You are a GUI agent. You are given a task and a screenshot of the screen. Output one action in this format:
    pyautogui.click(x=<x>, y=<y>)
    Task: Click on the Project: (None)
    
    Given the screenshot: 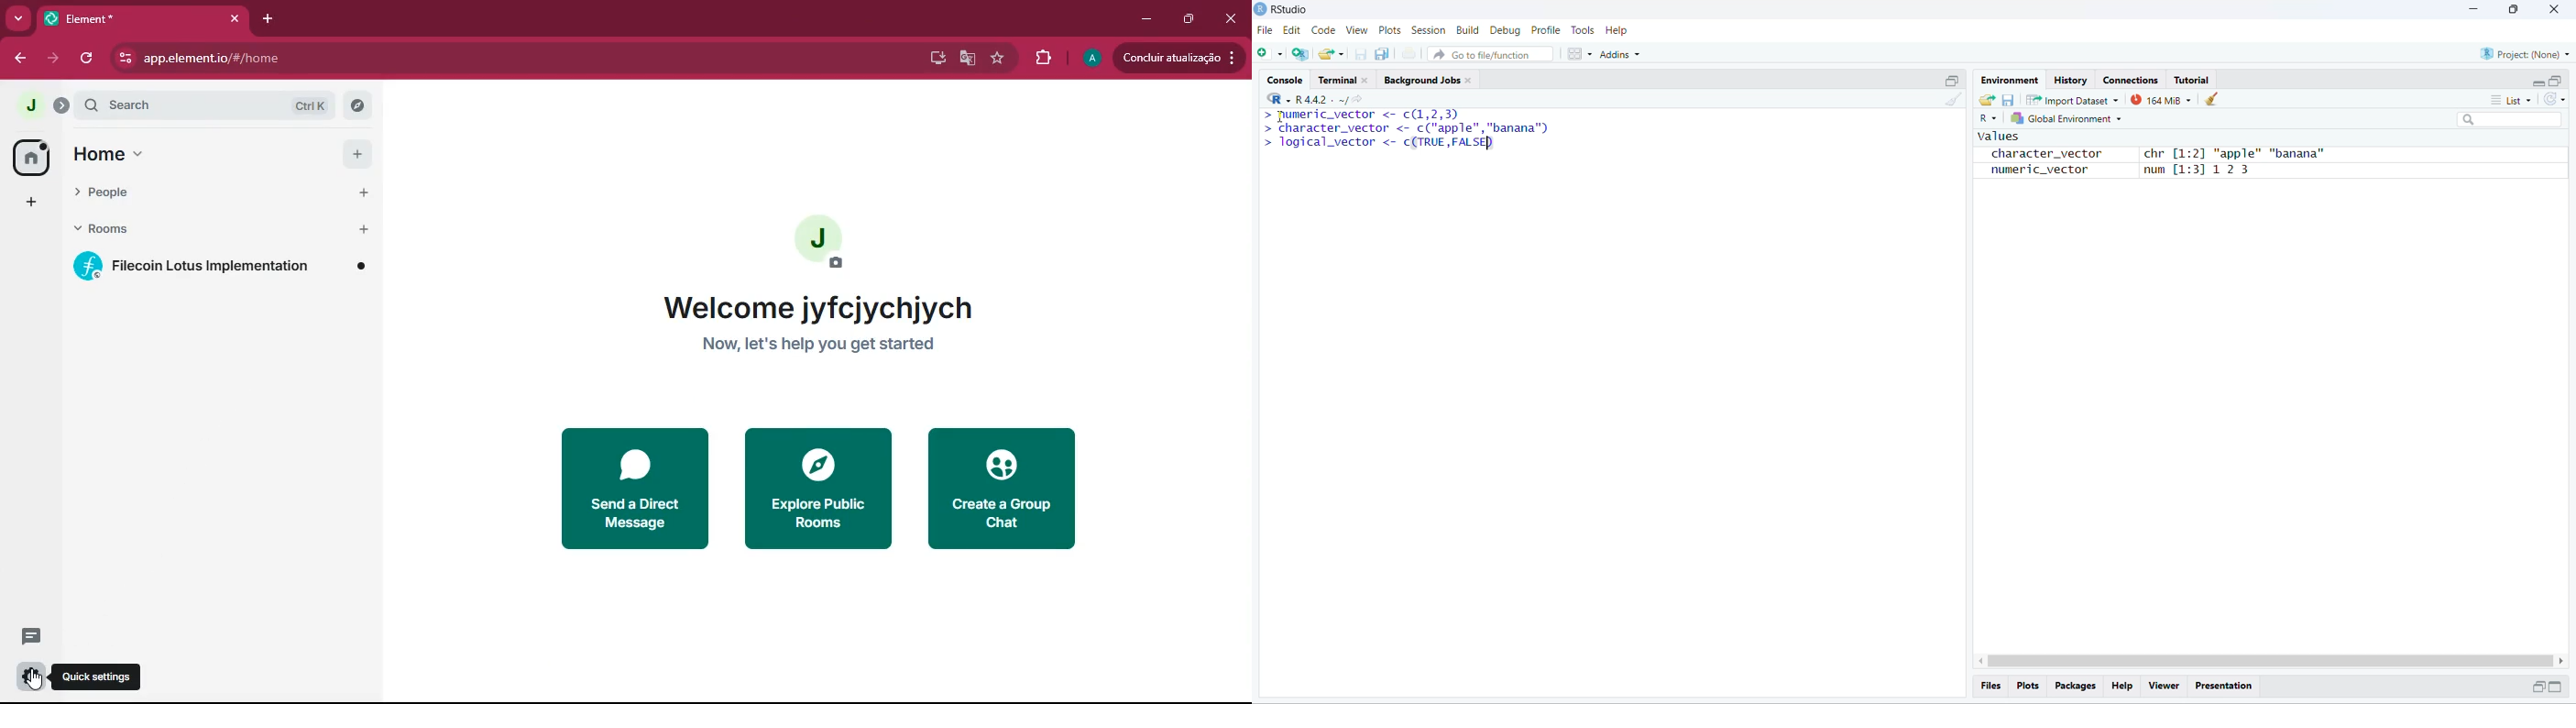 What is the action you would take?
    pyautogui.click(x=2527, y=53)
    